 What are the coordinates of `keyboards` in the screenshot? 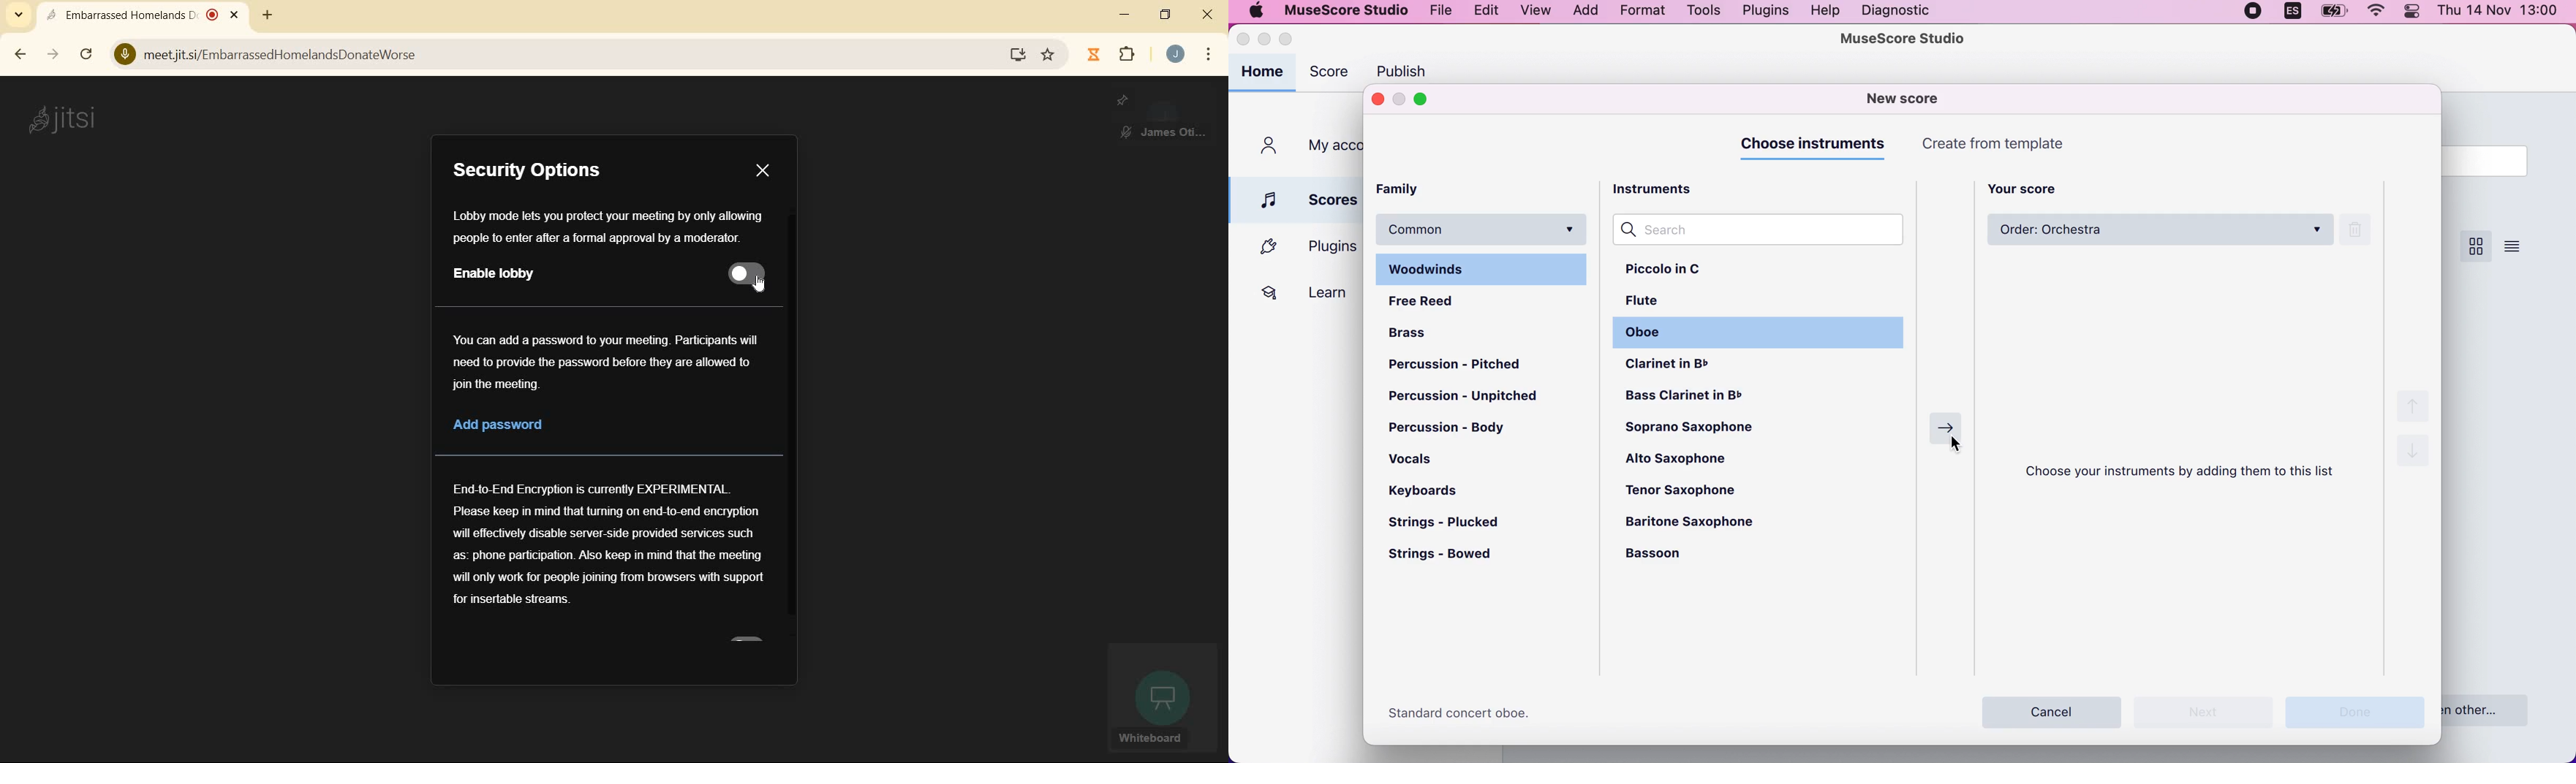 It's located at (1427, 489).